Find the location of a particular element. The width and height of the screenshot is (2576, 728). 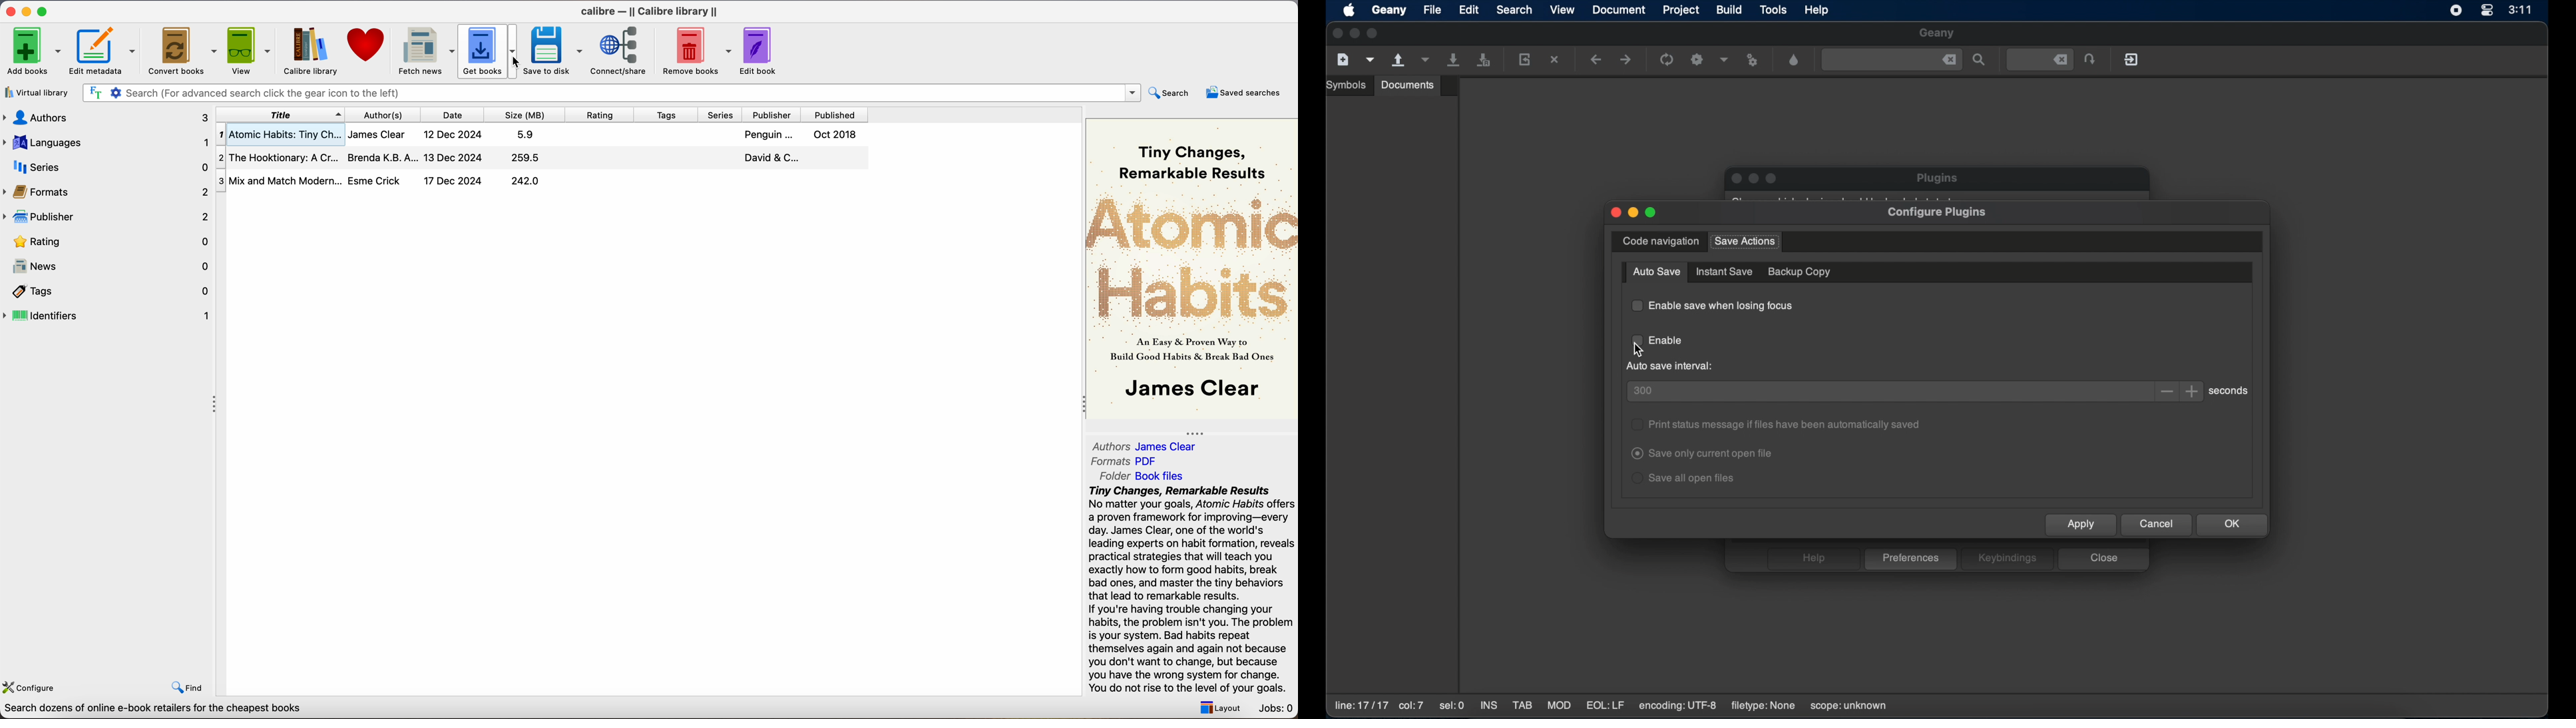

synopsis is located at coordinates (1194, 590).